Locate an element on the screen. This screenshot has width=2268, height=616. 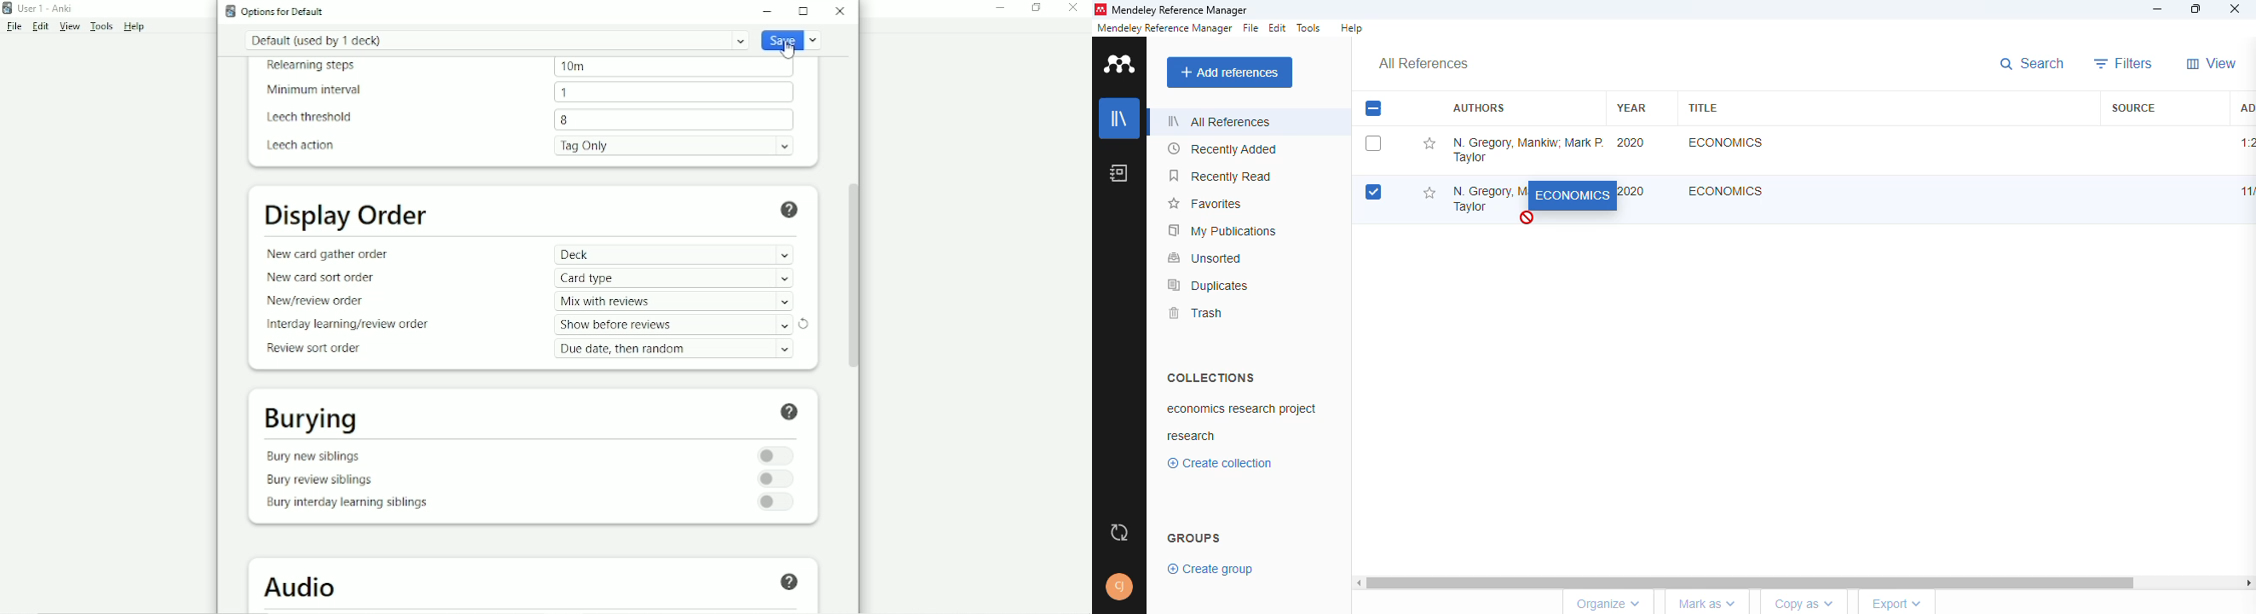
Vertical scrollbar is located at coordinates (851, 274).